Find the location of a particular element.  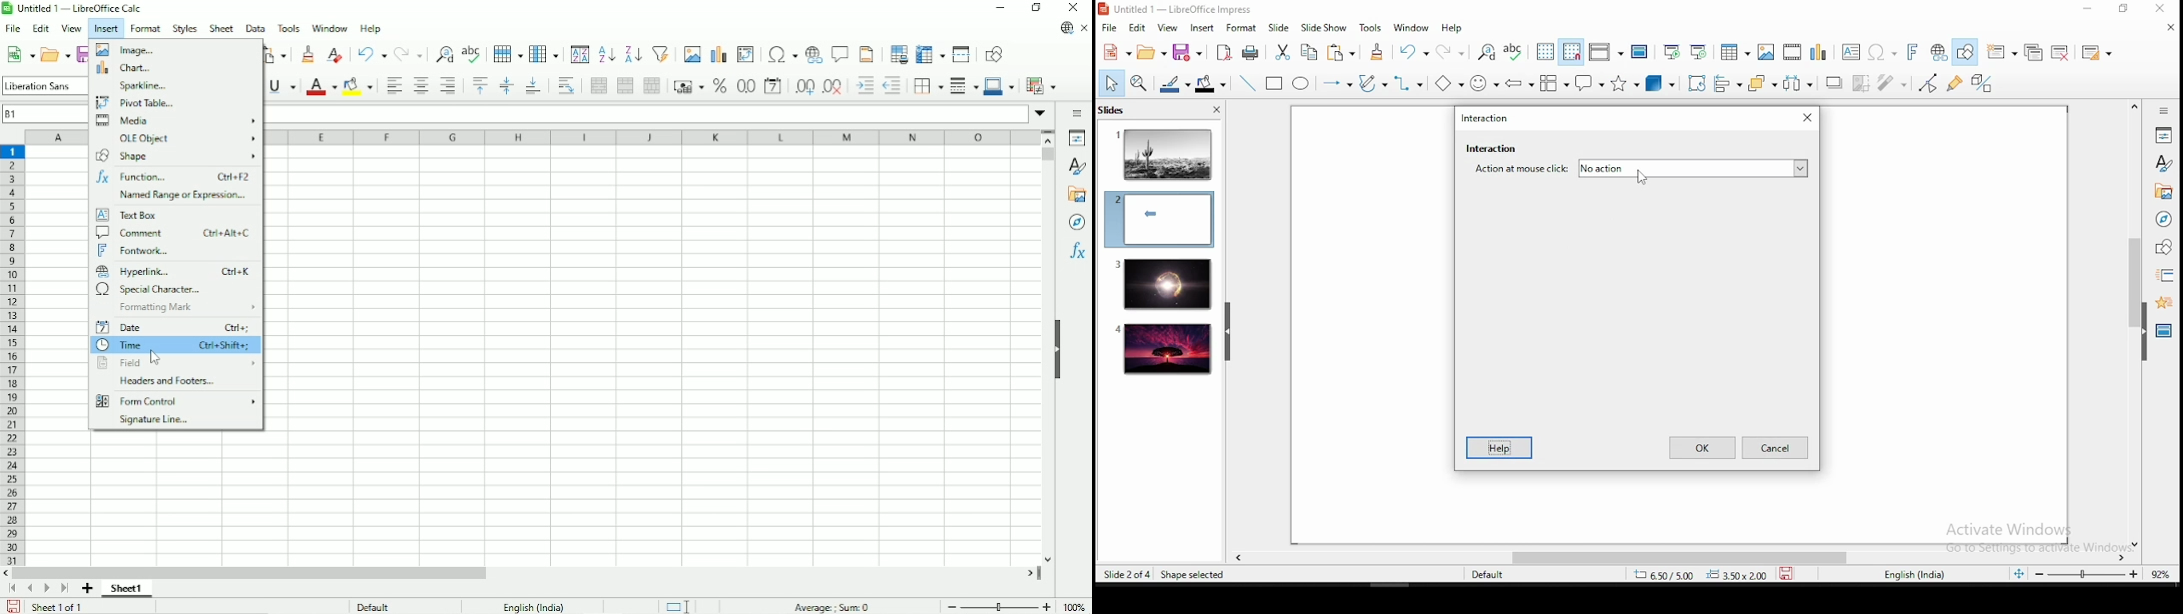

save is located at coordinates (1790, 573).